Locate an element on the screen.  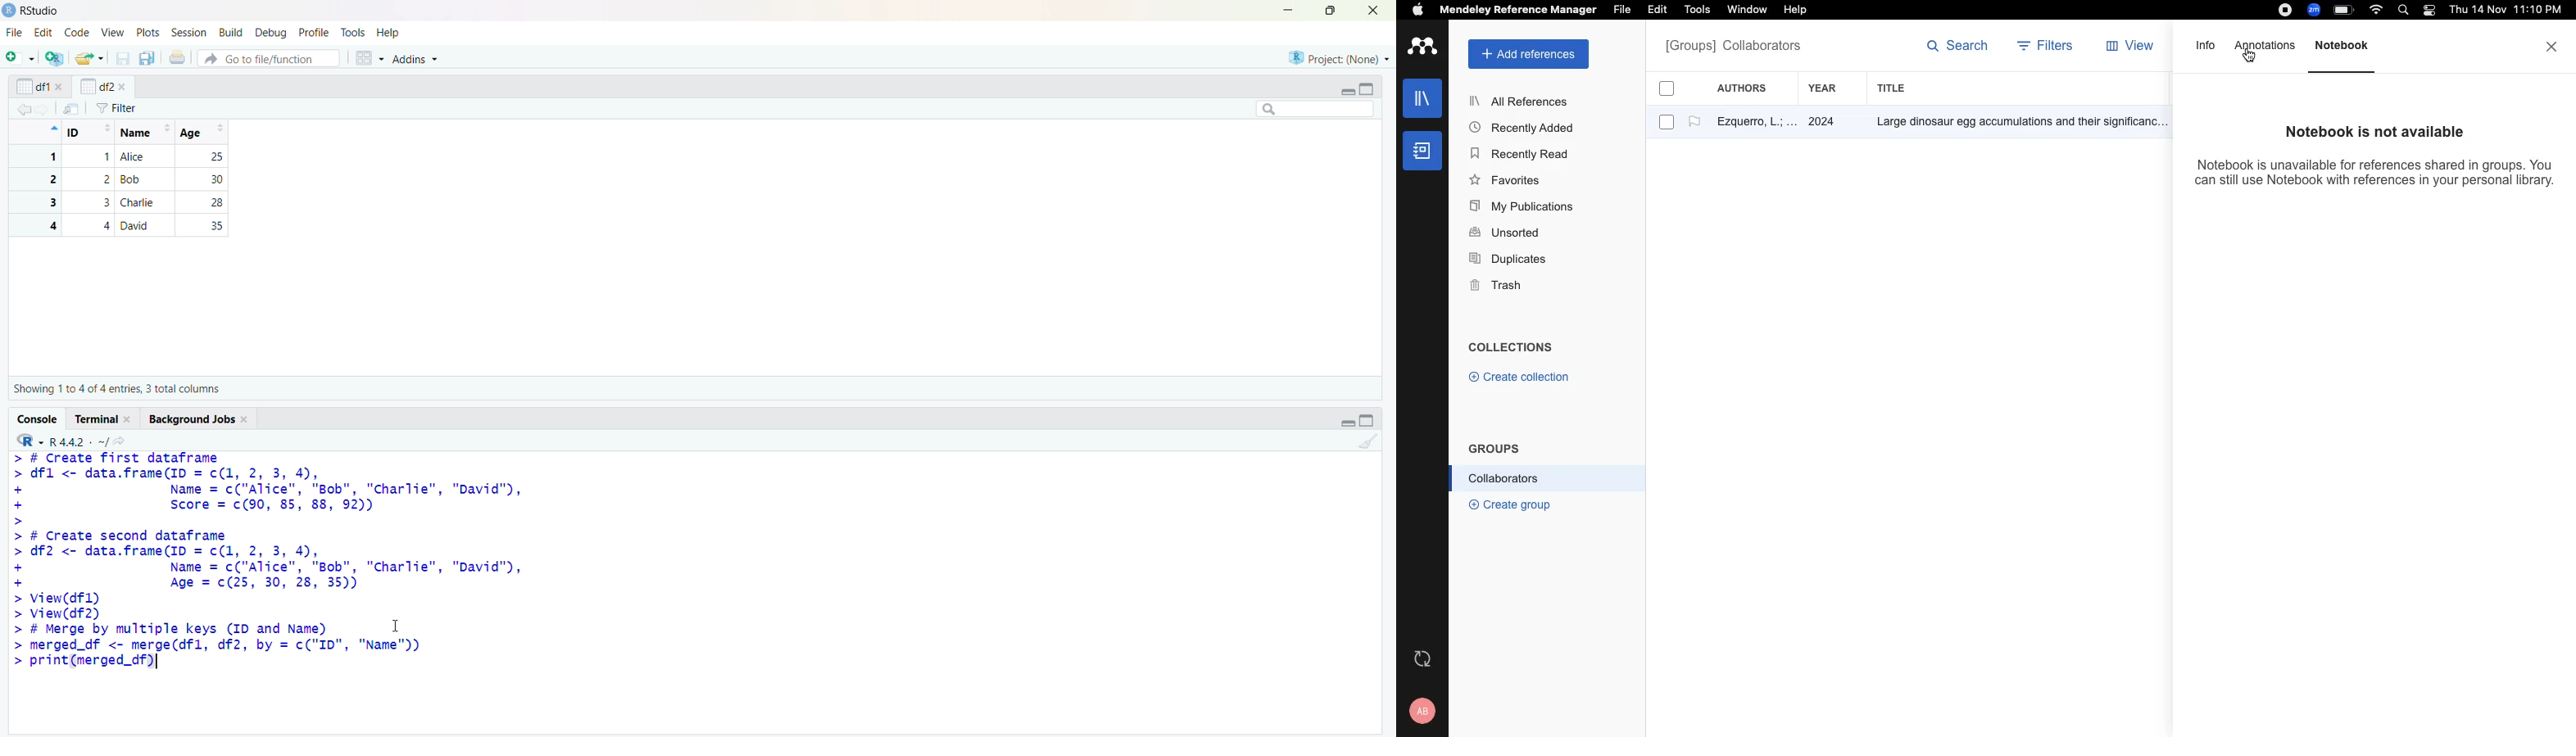
cursor is located at coordinates (396, 625).